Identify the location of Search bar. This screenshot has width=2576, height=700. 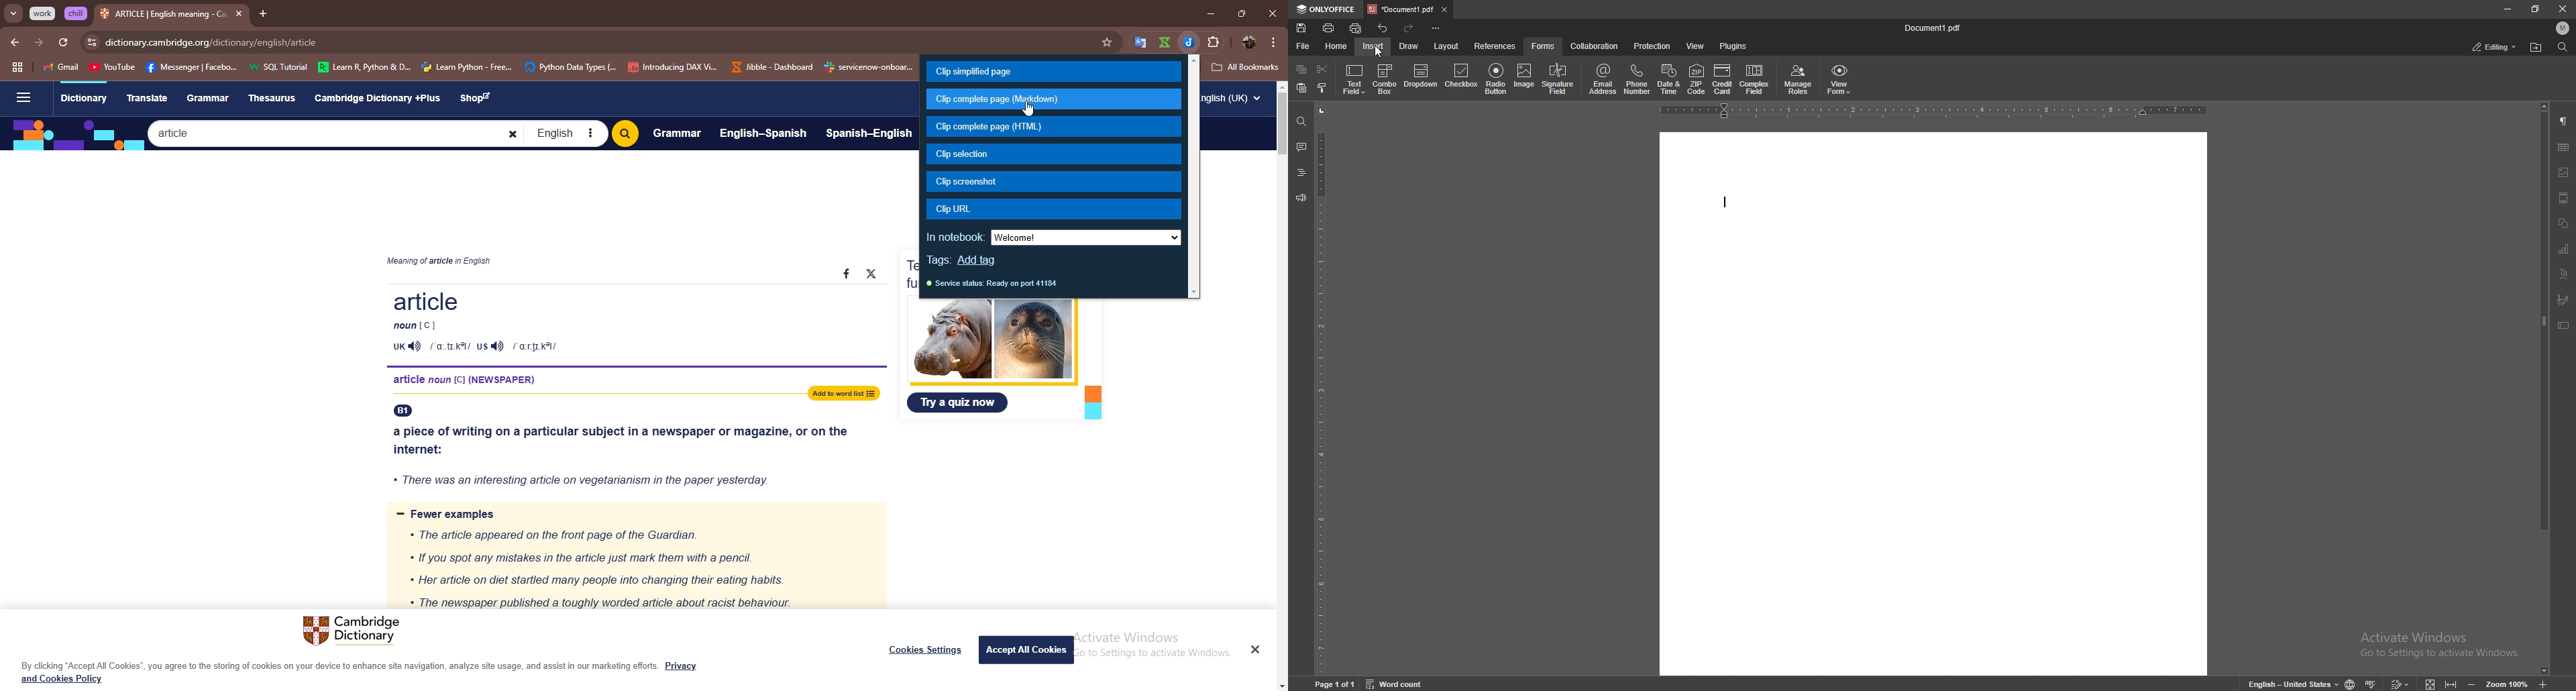
(335, 133).